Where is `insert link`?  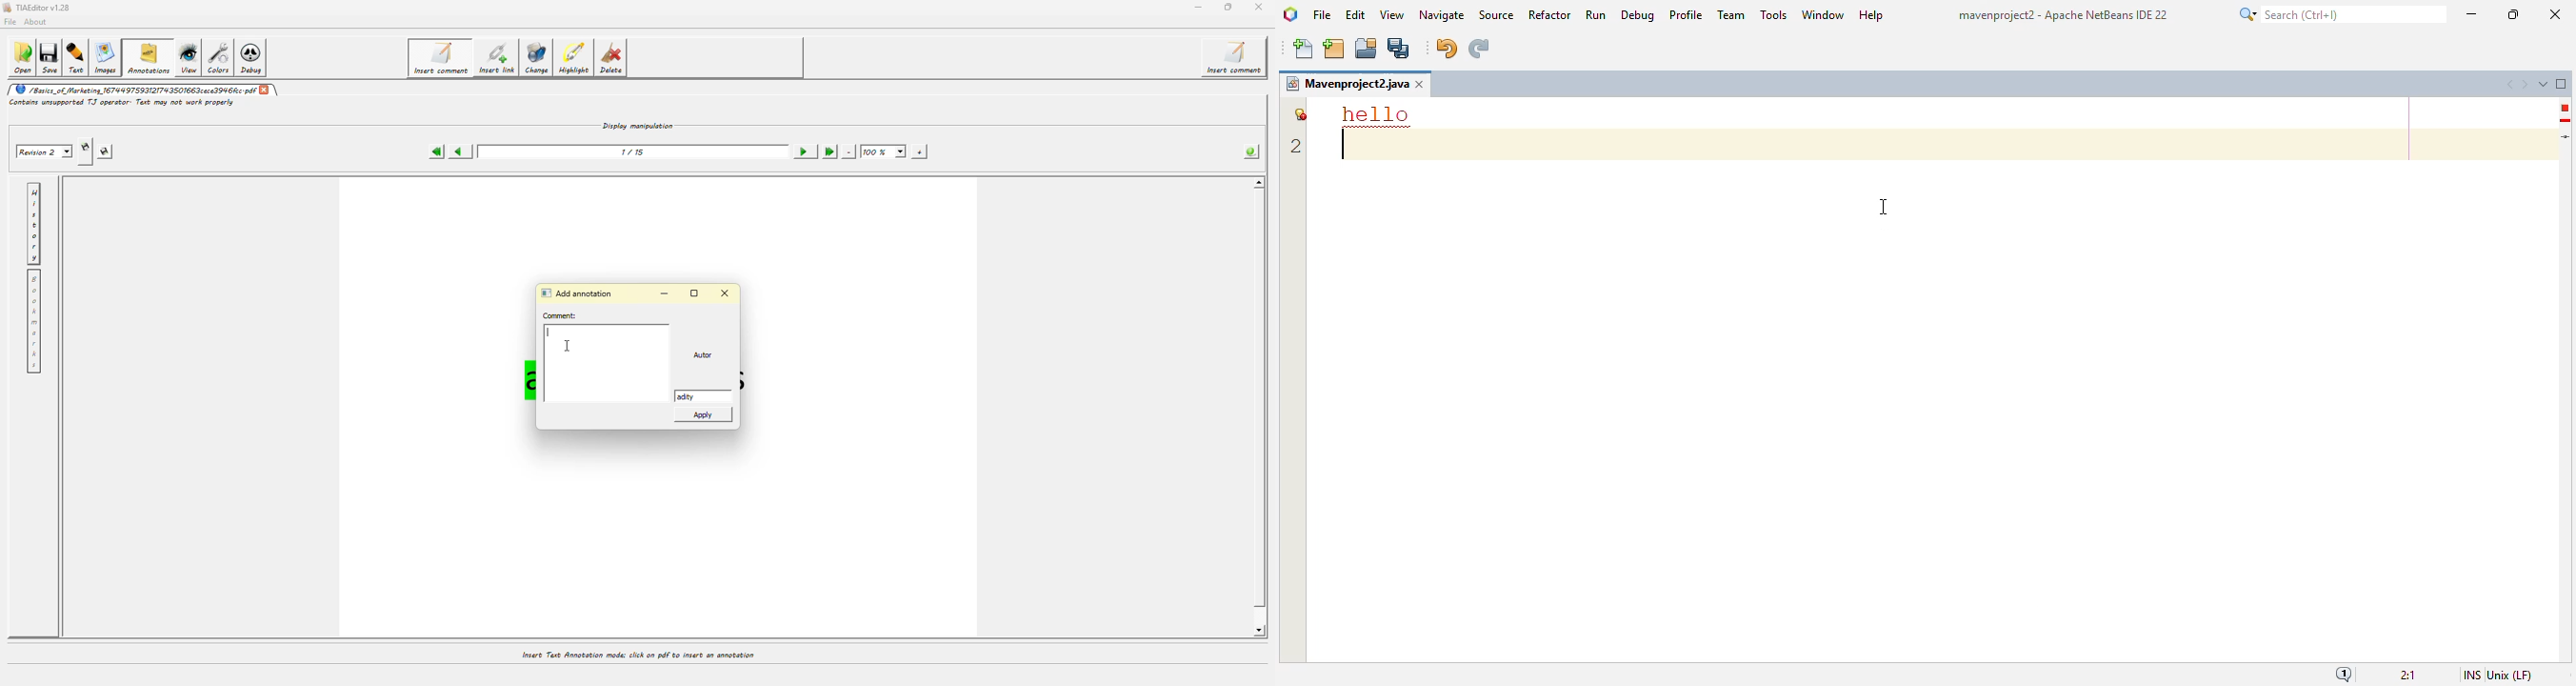
insert link is located at coordinates (496, 60).